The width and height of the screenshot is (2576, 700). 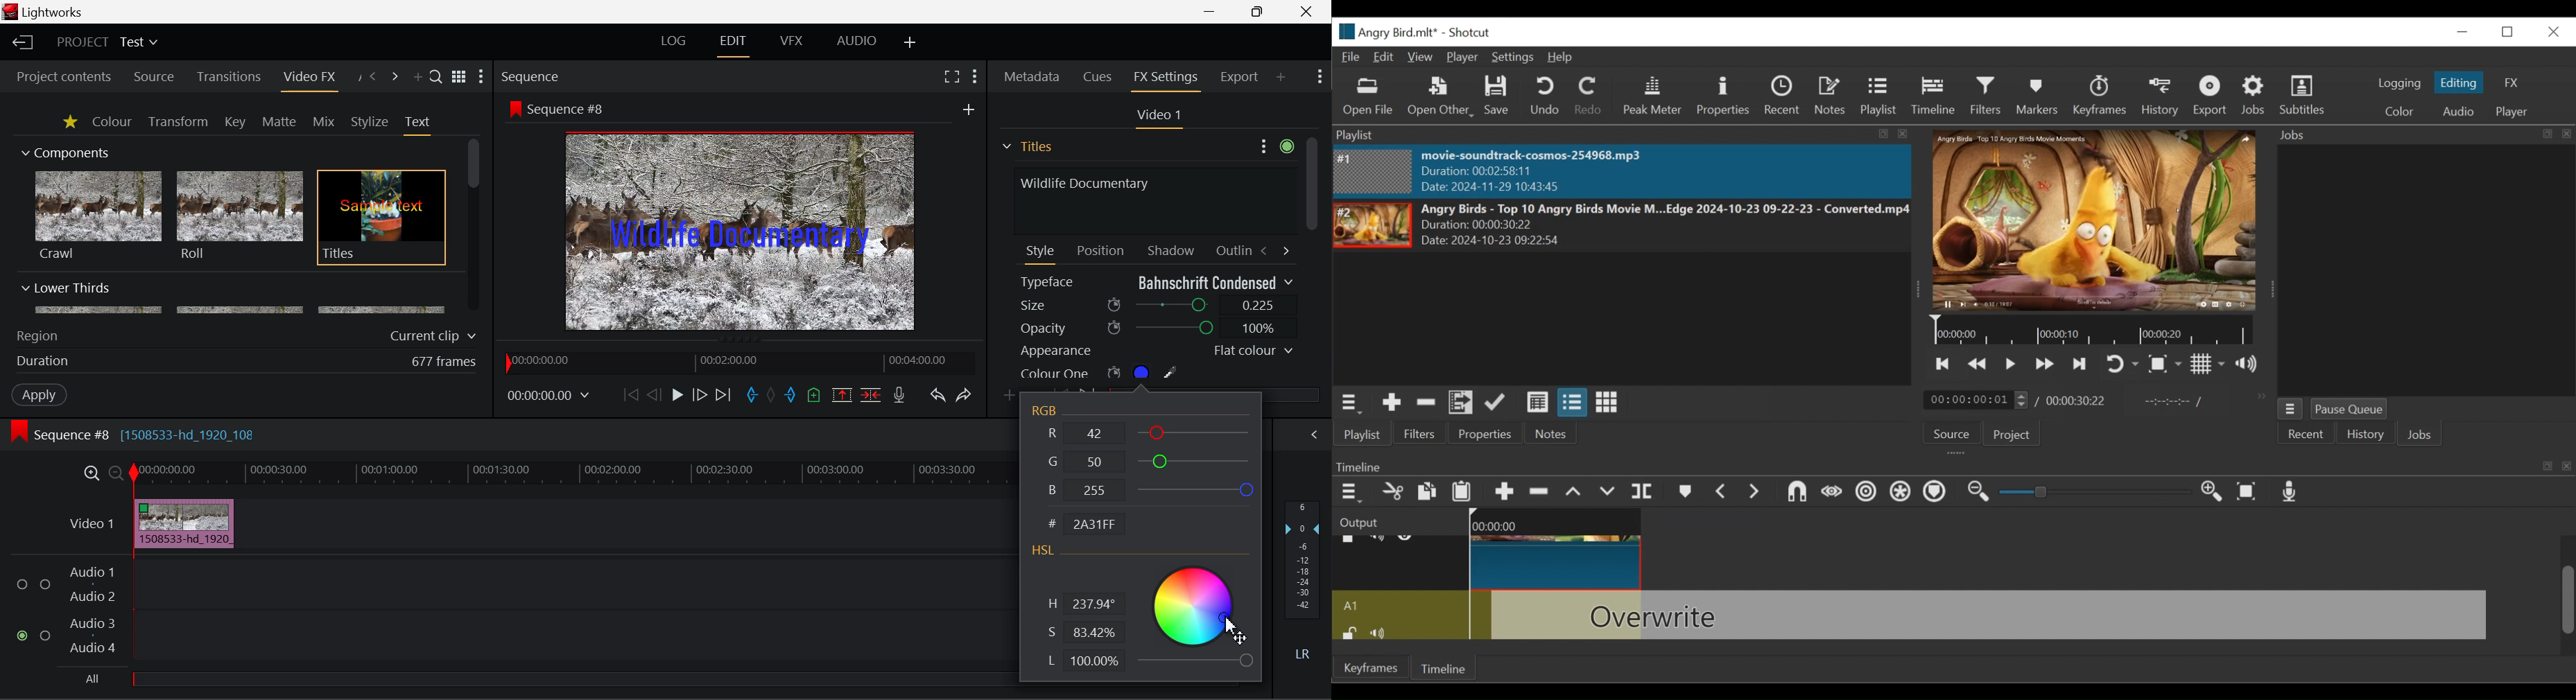 What do you see at coordinates (2038, 96) in the screenshot?
I see `Markers` at bounding box center [2038, 96].